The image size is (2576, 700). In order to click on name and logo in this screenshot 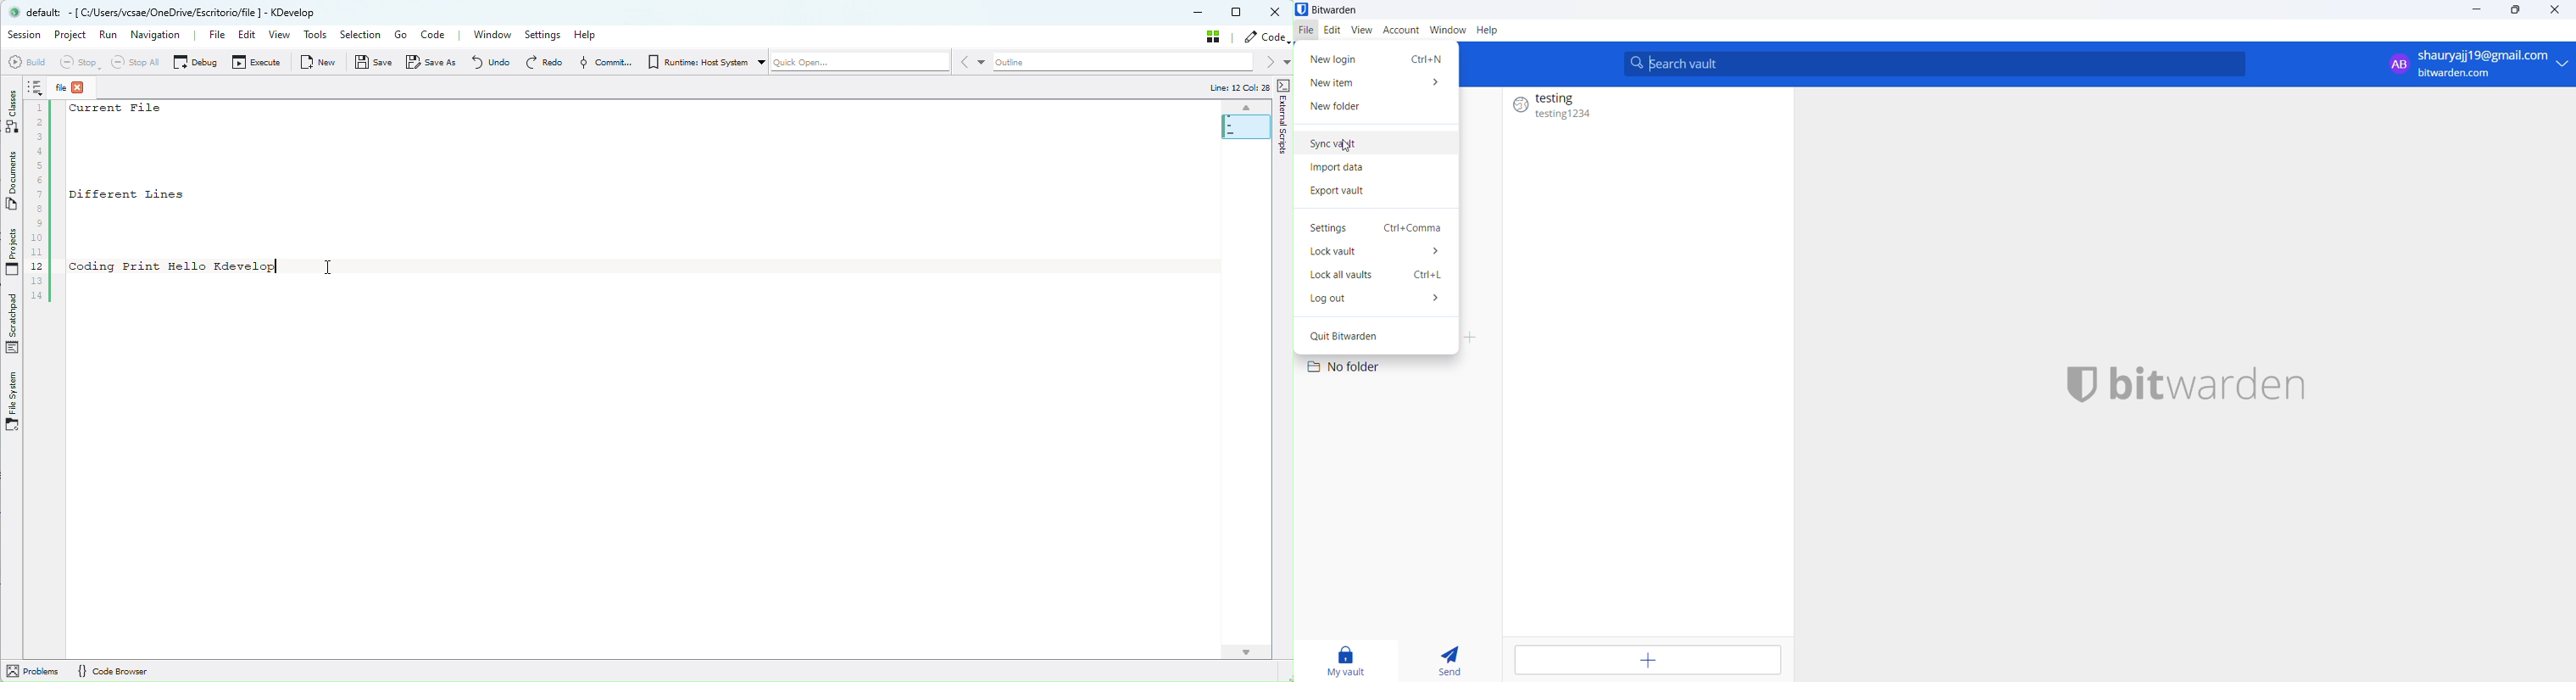, I will do `click(2189, 390)`.